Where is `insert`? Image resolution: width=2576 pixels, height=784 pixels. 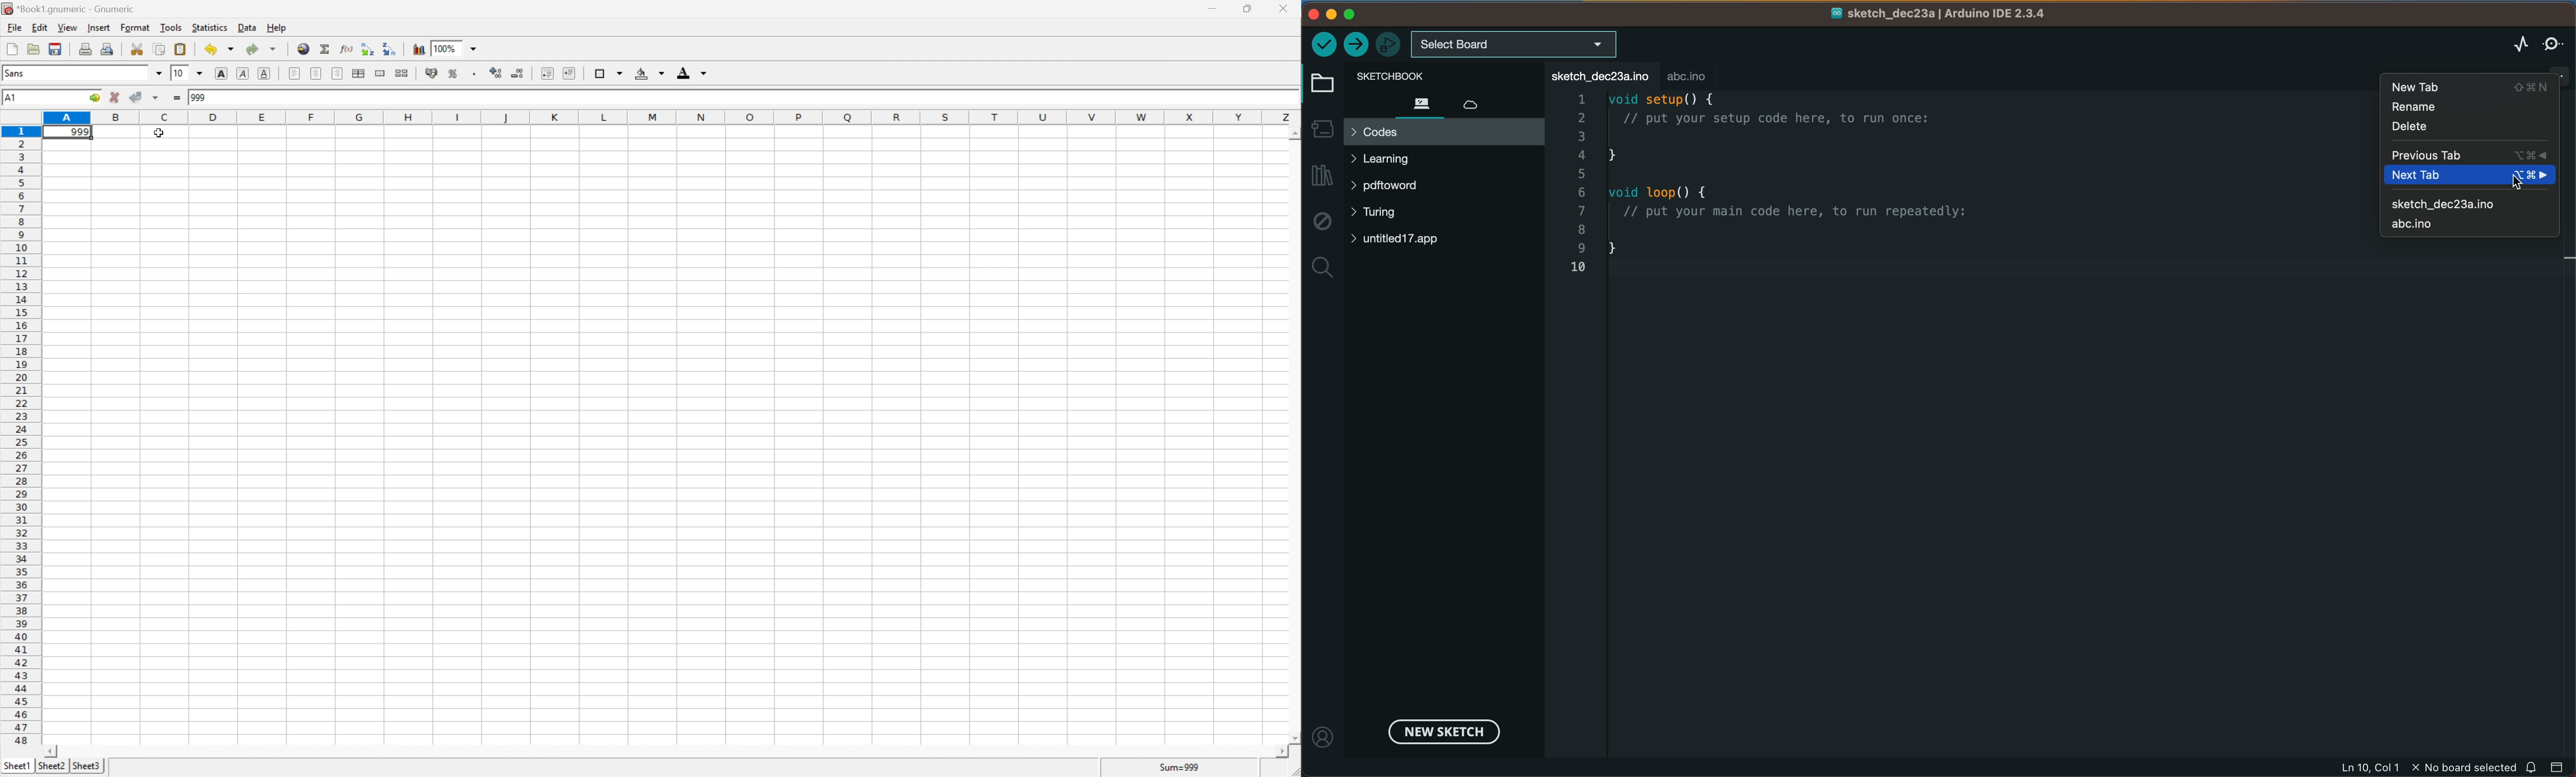 insert is located at coordinates (99, 29).